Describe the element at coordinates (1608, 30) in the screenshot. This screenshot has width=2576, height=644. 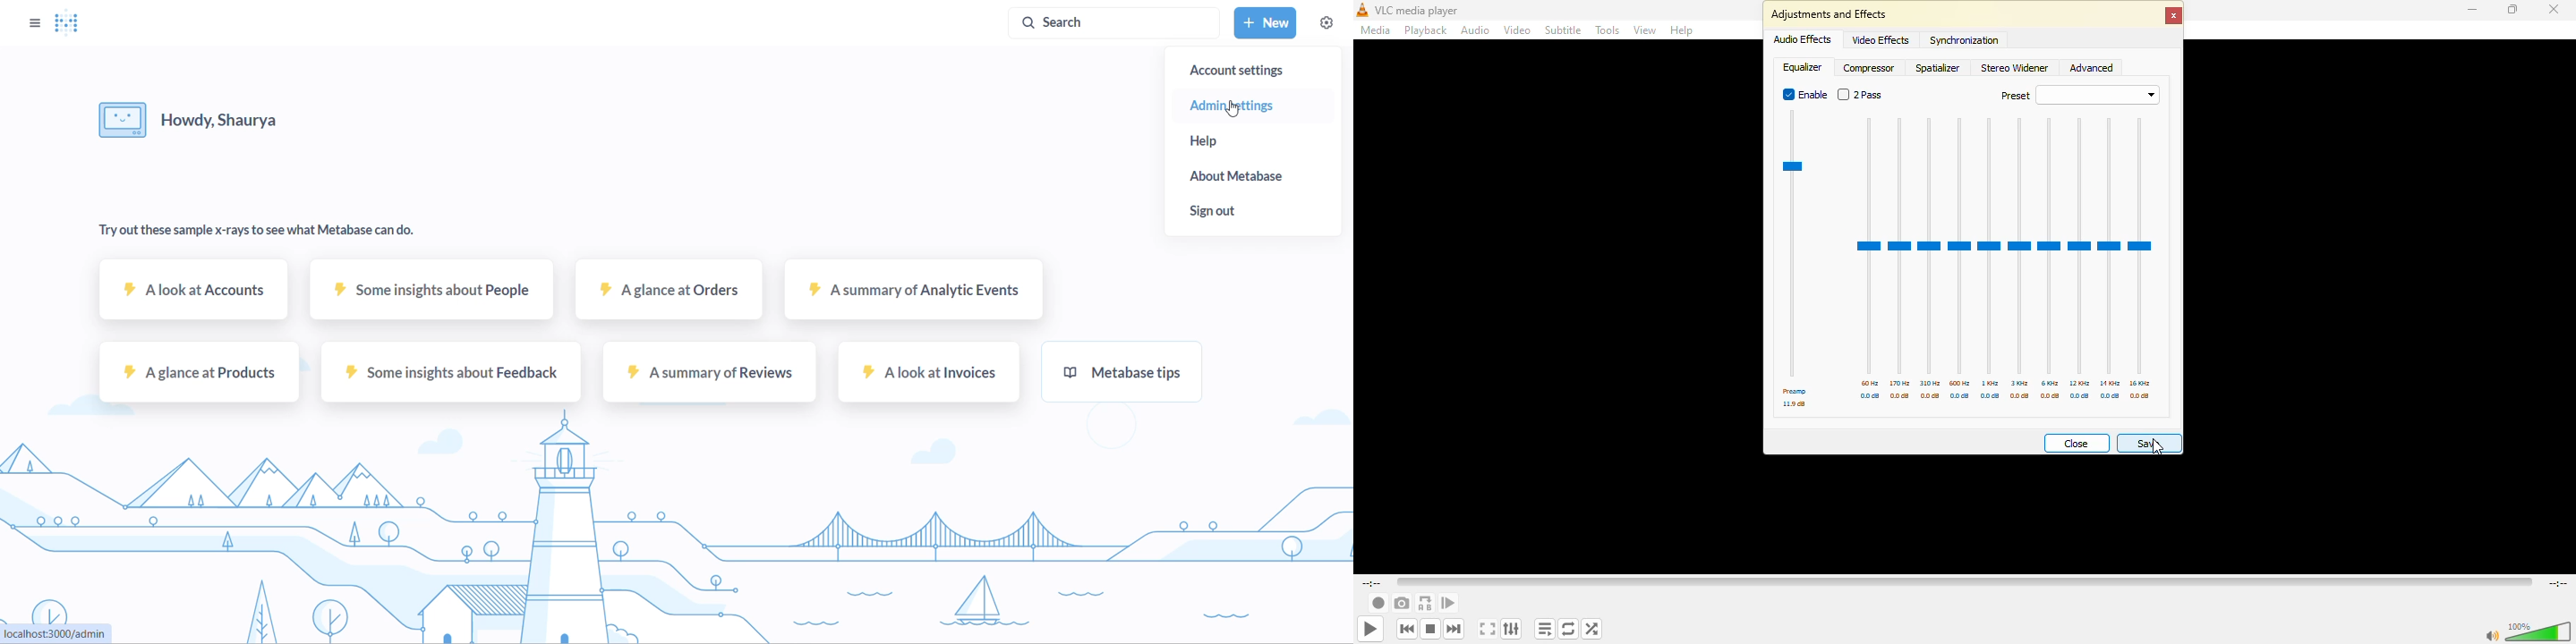
I see `tools` at that location.